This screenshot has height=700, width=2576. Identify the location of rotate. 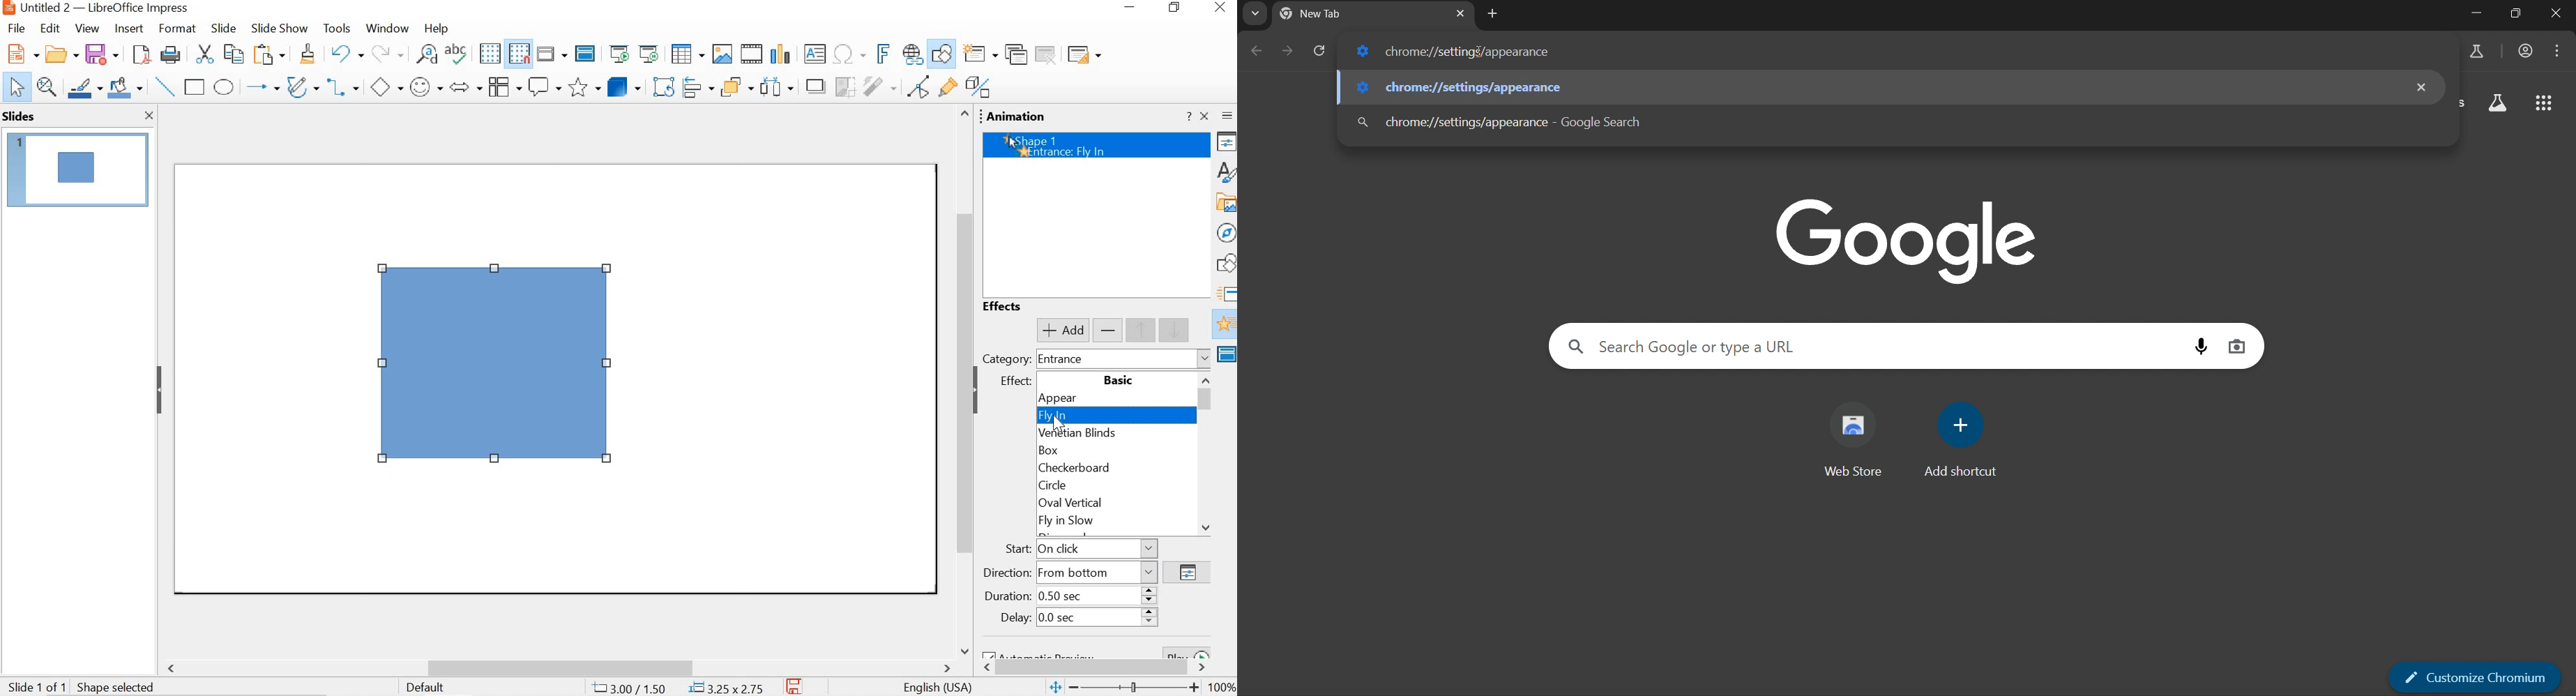
(663, 84).